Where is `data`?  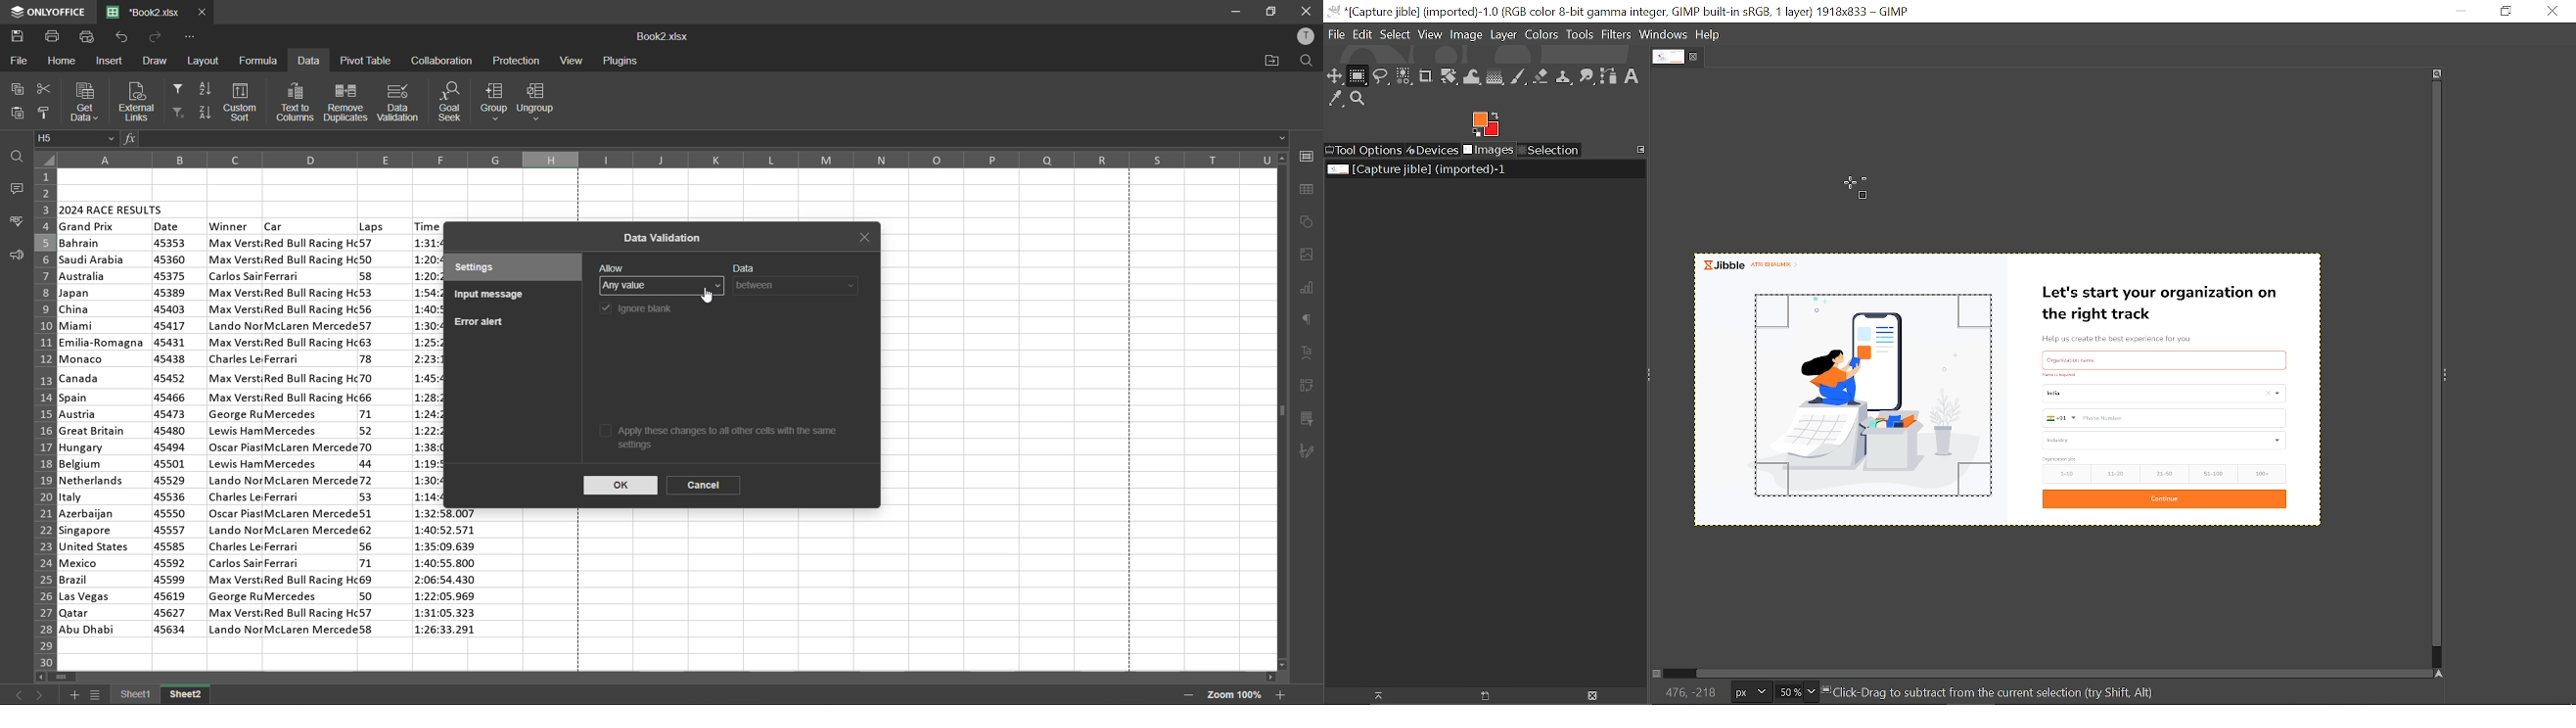 data is located at coordinates (308, 62).